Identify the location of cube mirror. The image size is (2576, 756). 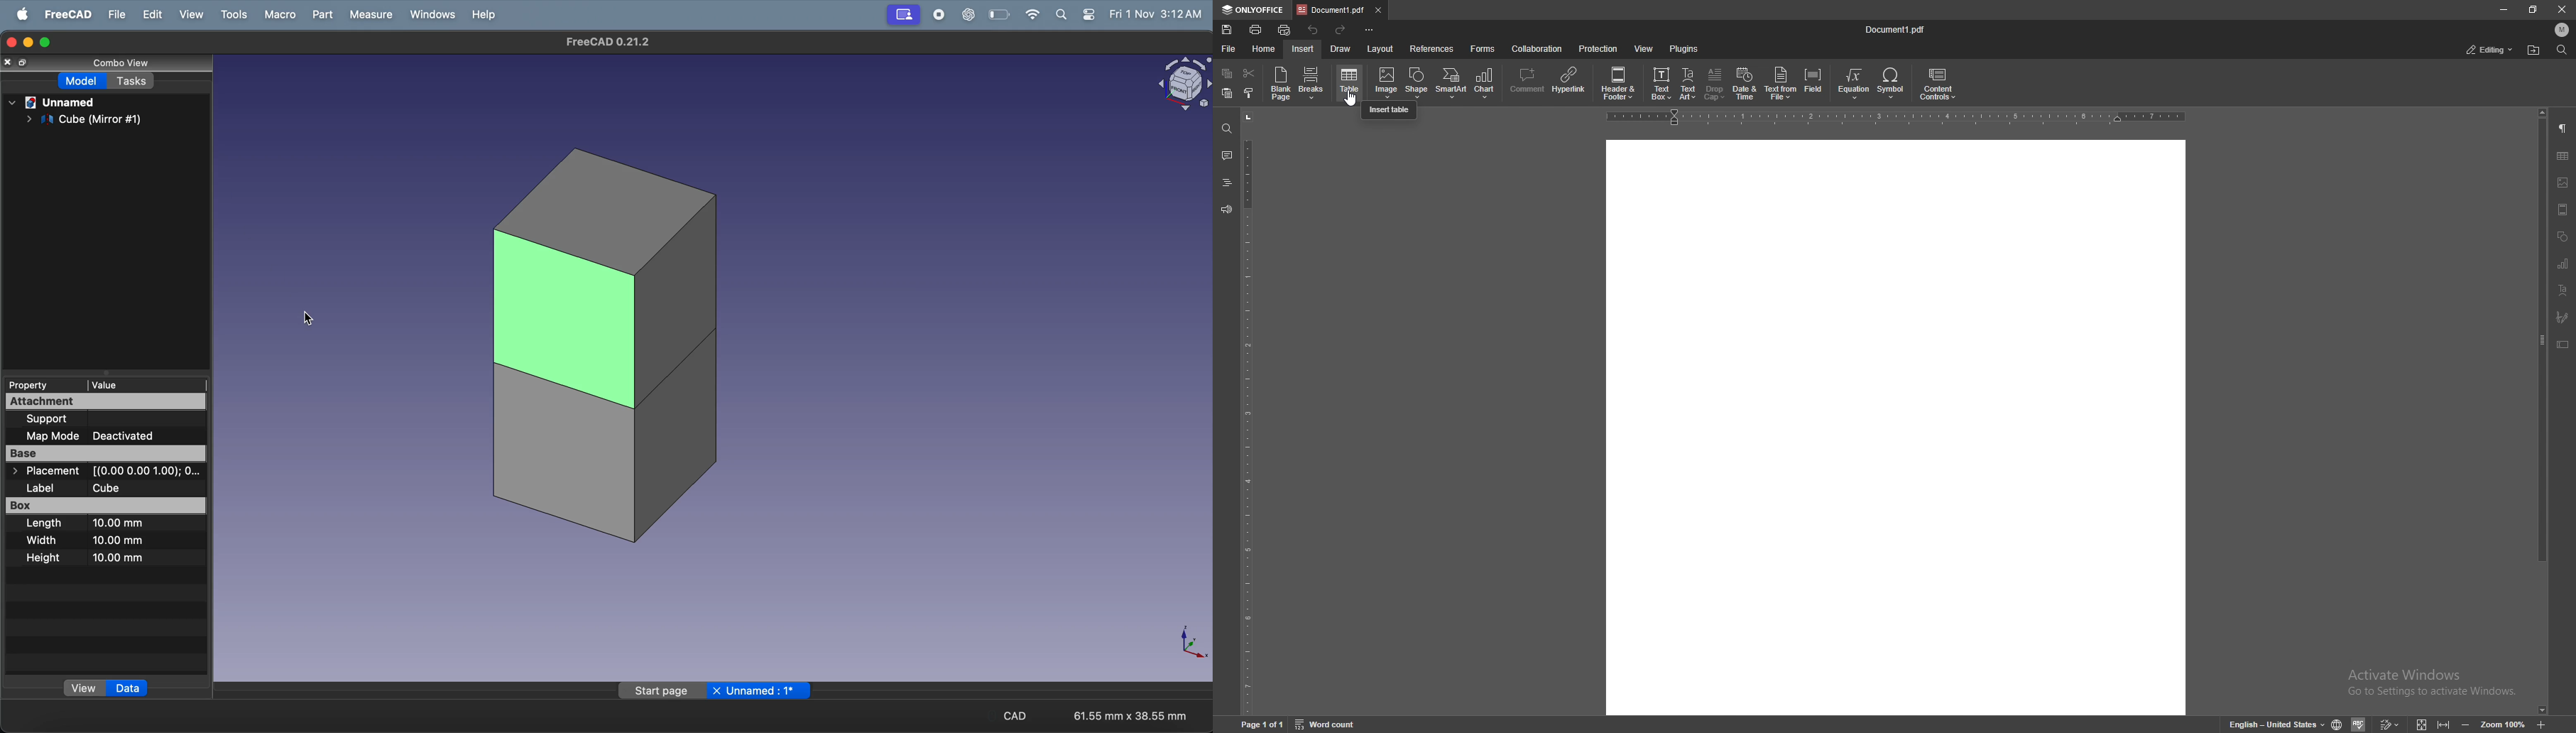
(80, 120).